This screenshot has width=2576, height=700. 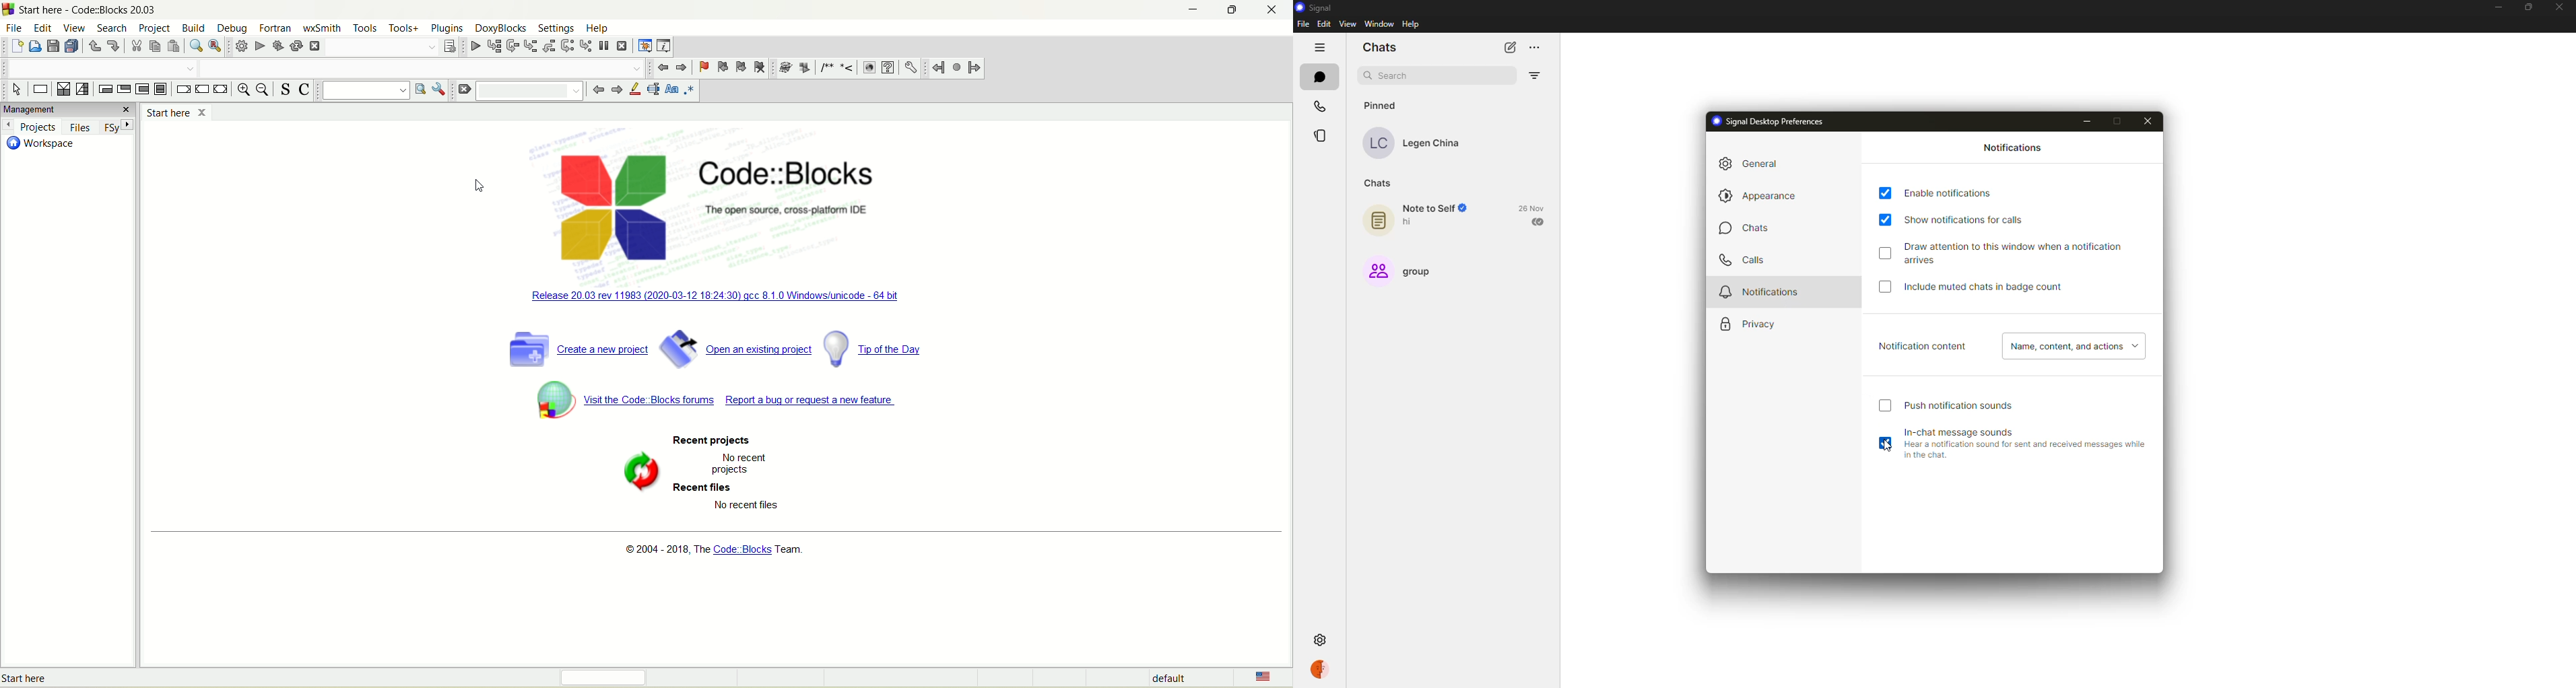 I want to click on plugins, so click(x=447, y=28).